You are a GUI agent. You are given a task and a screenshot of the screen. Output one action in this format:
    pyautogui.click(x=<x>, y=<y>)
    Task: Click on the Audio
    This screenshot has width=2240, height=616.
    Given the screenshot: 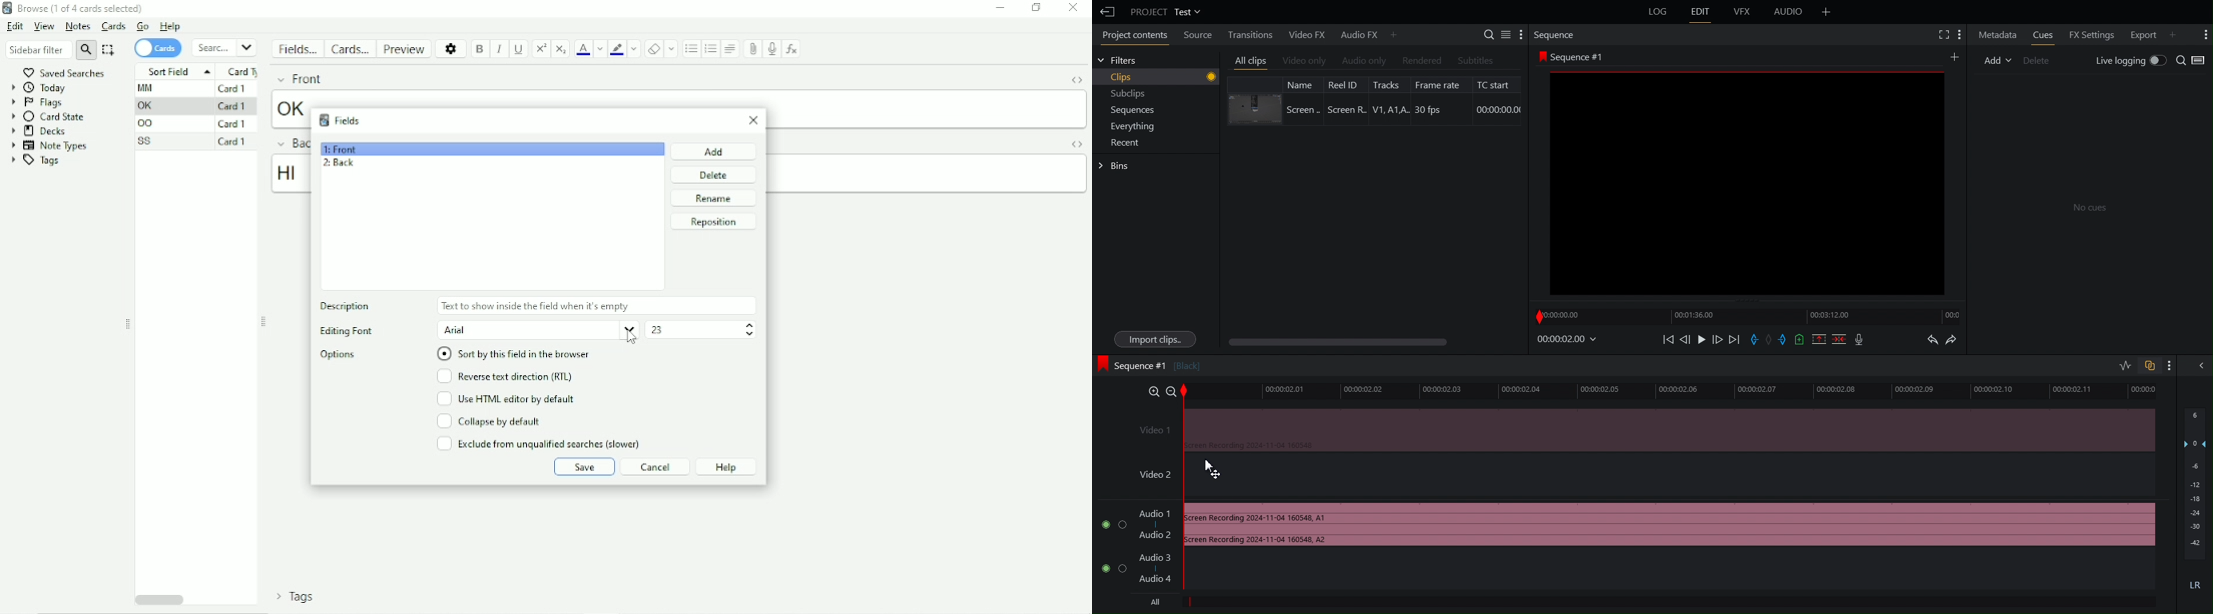 What is the action you would take?
    pyautogui.click(x=1787, y=12)
    